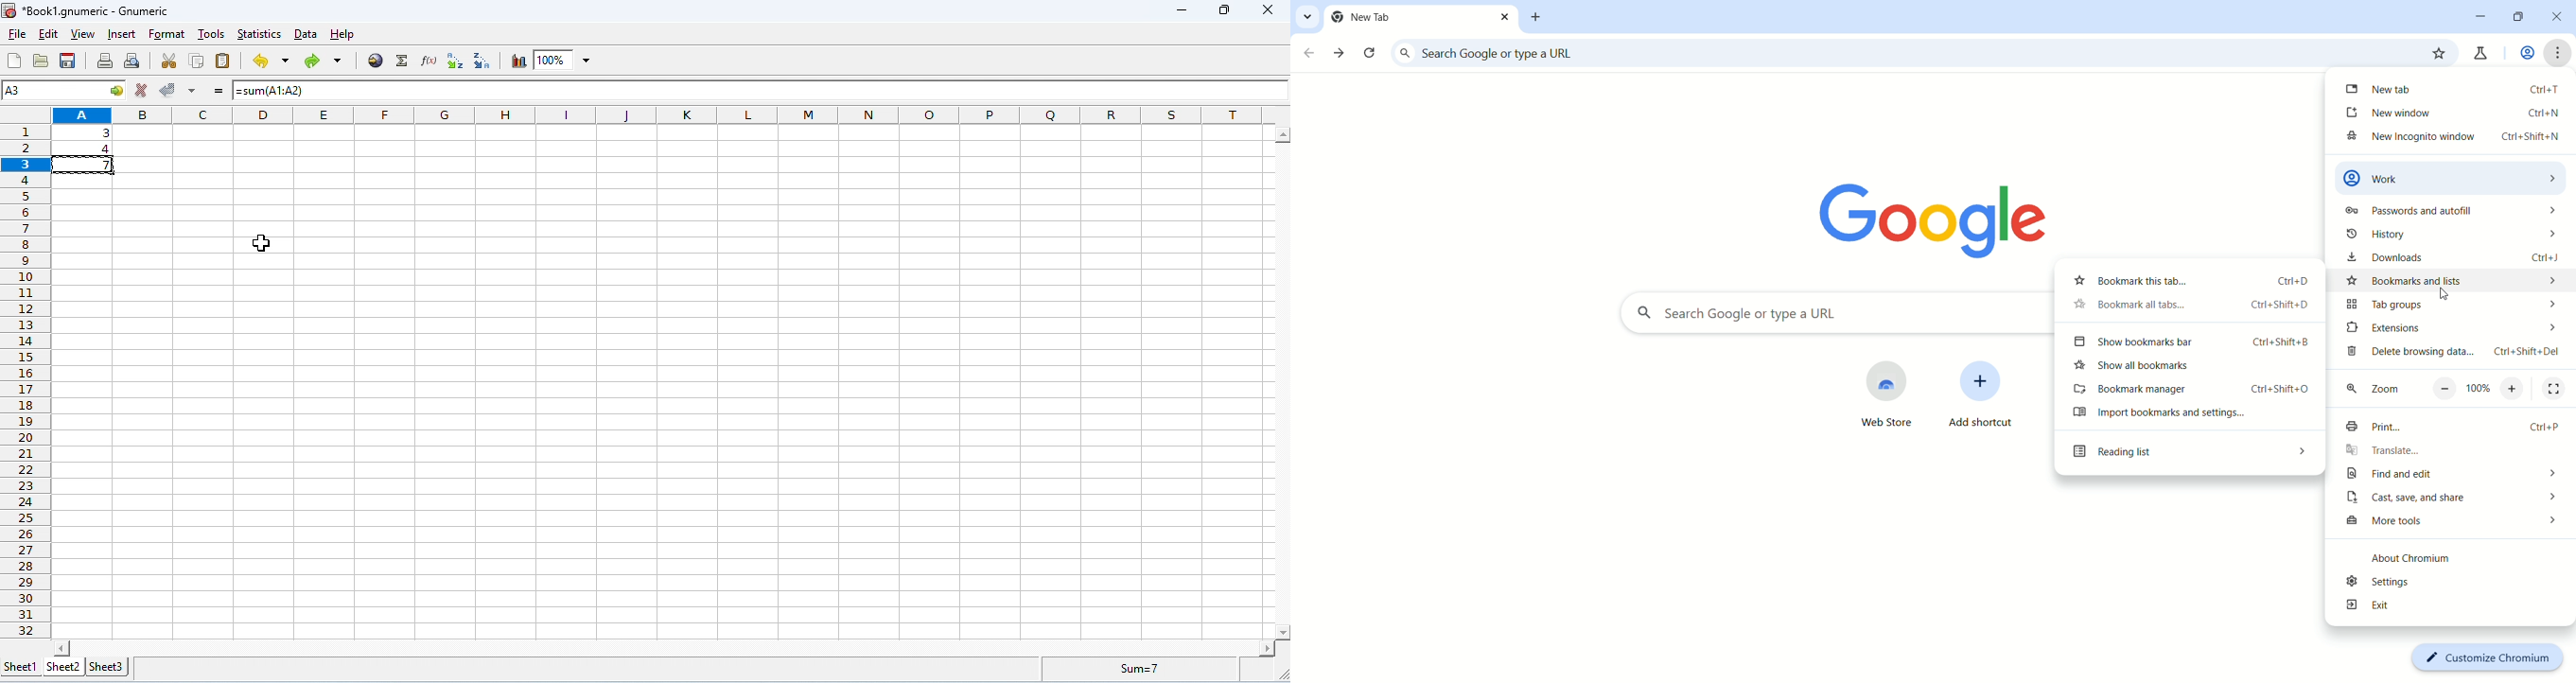  Describe the element at coordinates (2561, 19) in the screenshot. I see `close` at that location.